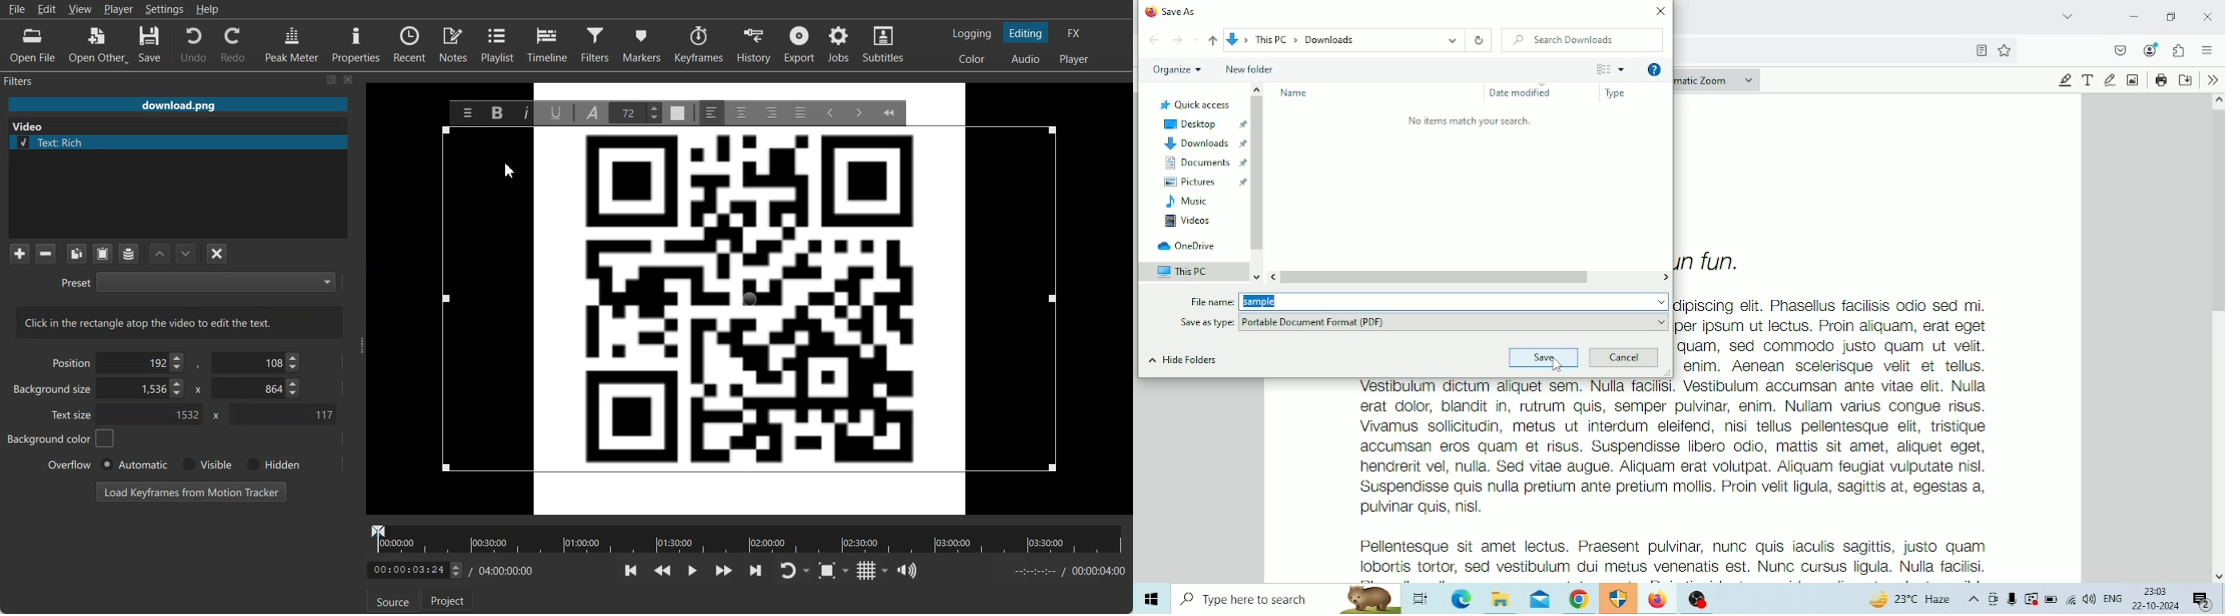 Image resolution: width=2240 pixels, height=616 pixels. What do you see at coordinates (1207, 323) in the screenshot?
I see `Indicates file type options` at bounding box center [1207, 323].